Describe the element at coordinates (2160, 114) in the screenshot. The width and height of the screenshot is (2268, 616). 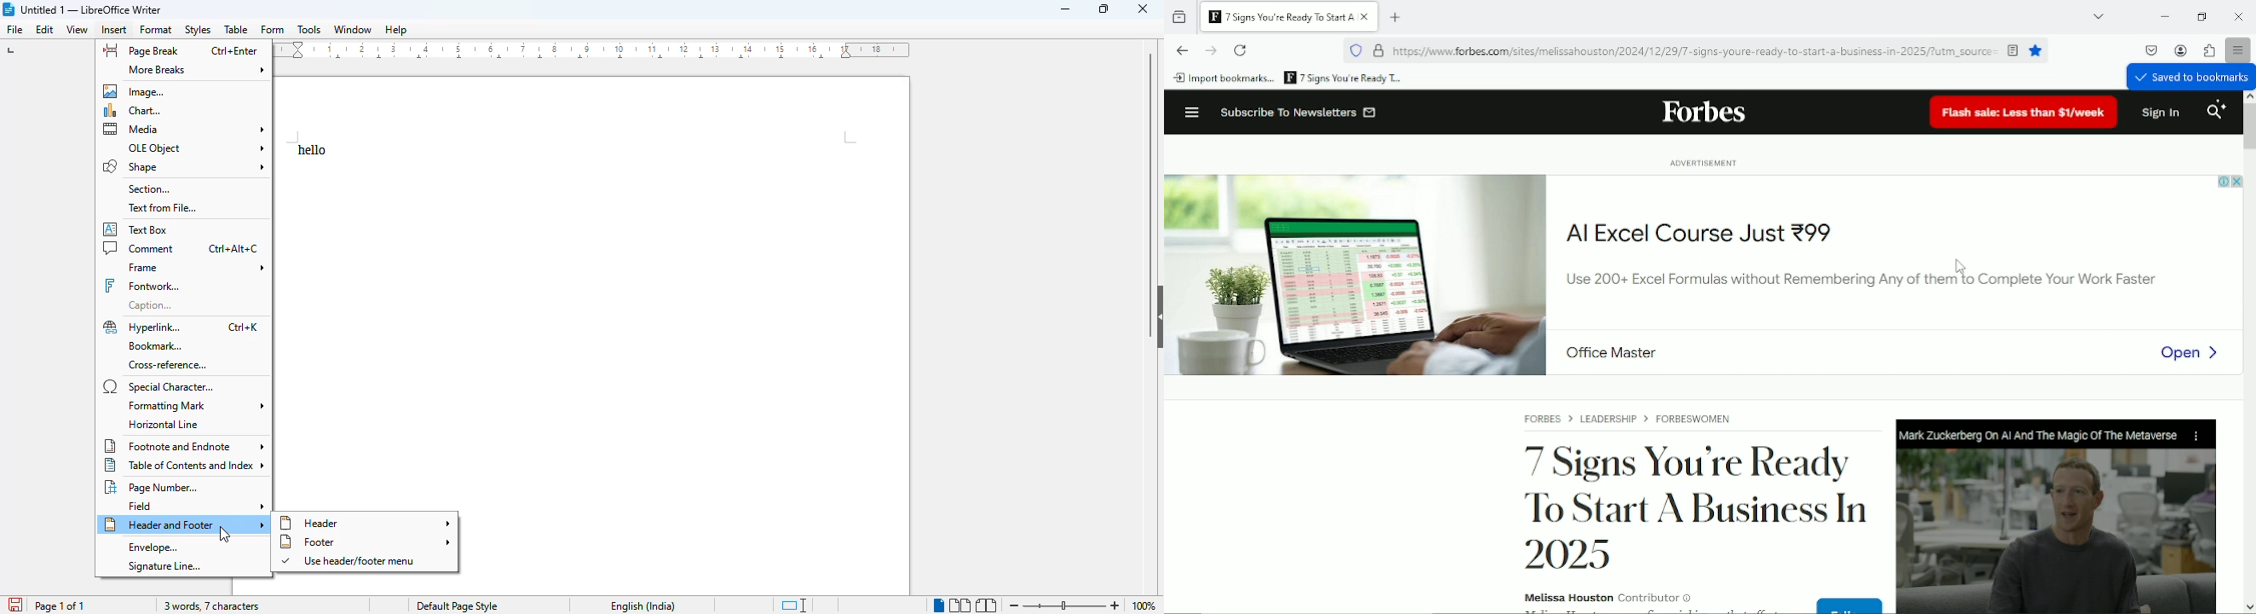
I see `Sign in` at that location.